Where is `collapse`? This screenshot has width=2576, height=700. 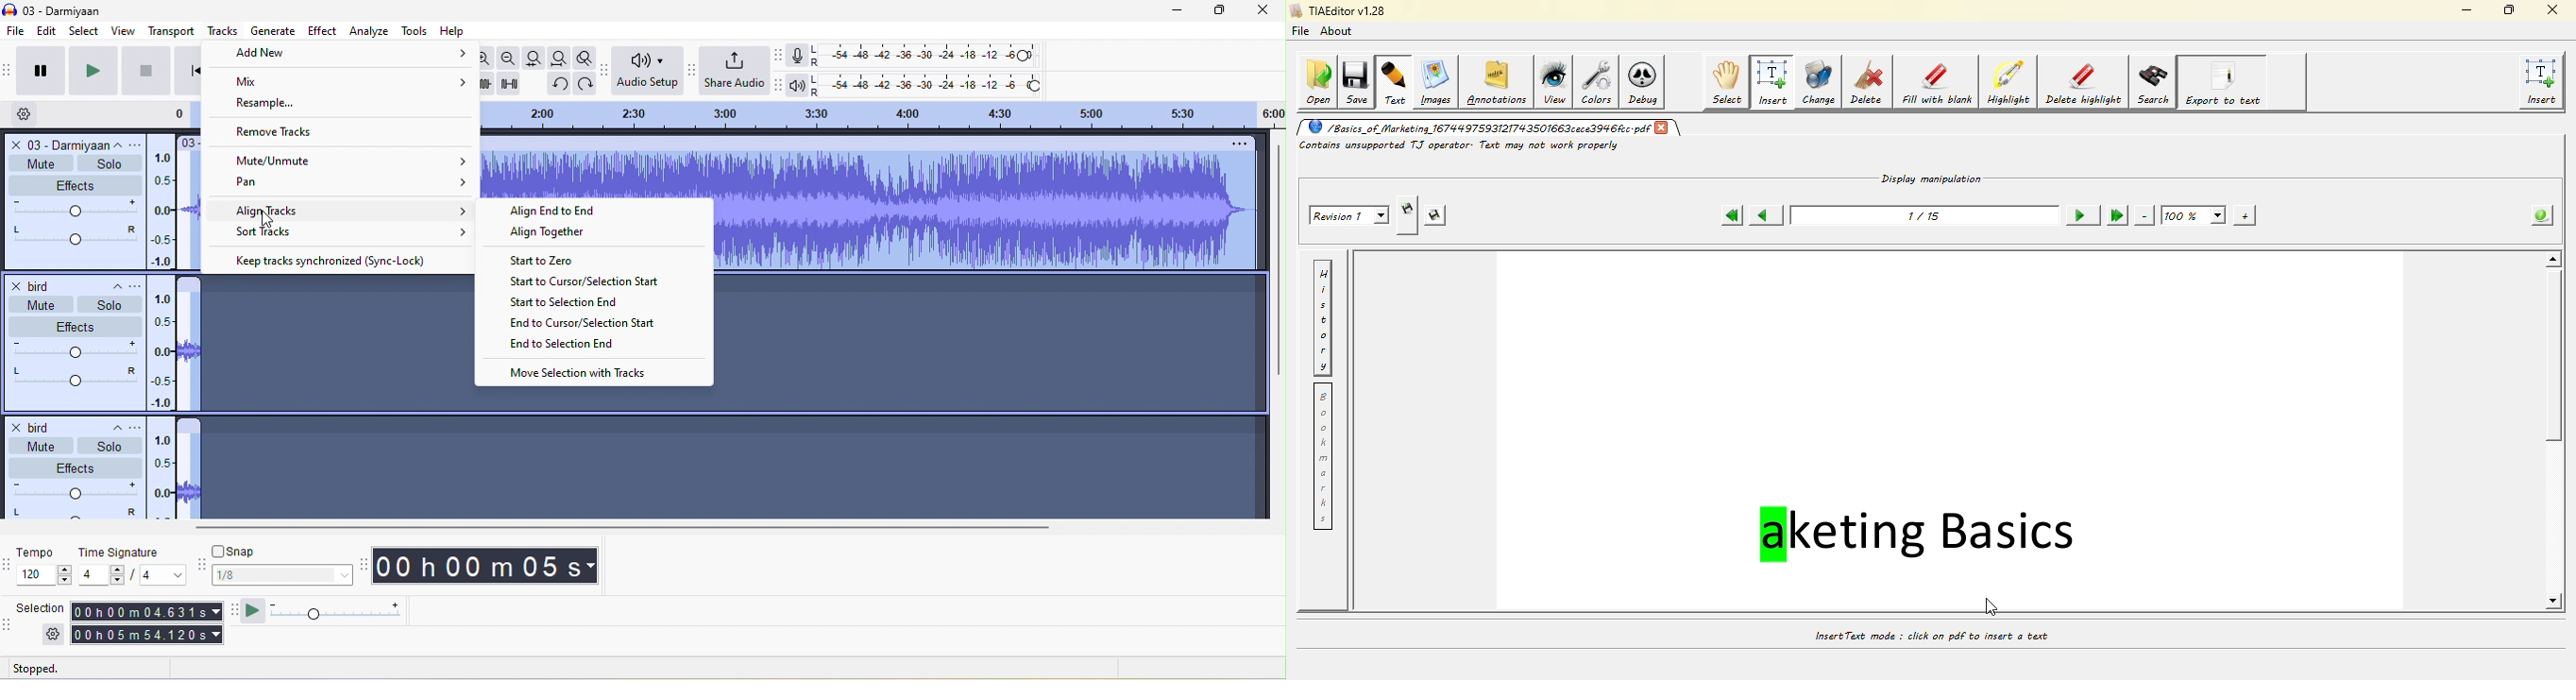 collapse is located at coordinates (110, 283).